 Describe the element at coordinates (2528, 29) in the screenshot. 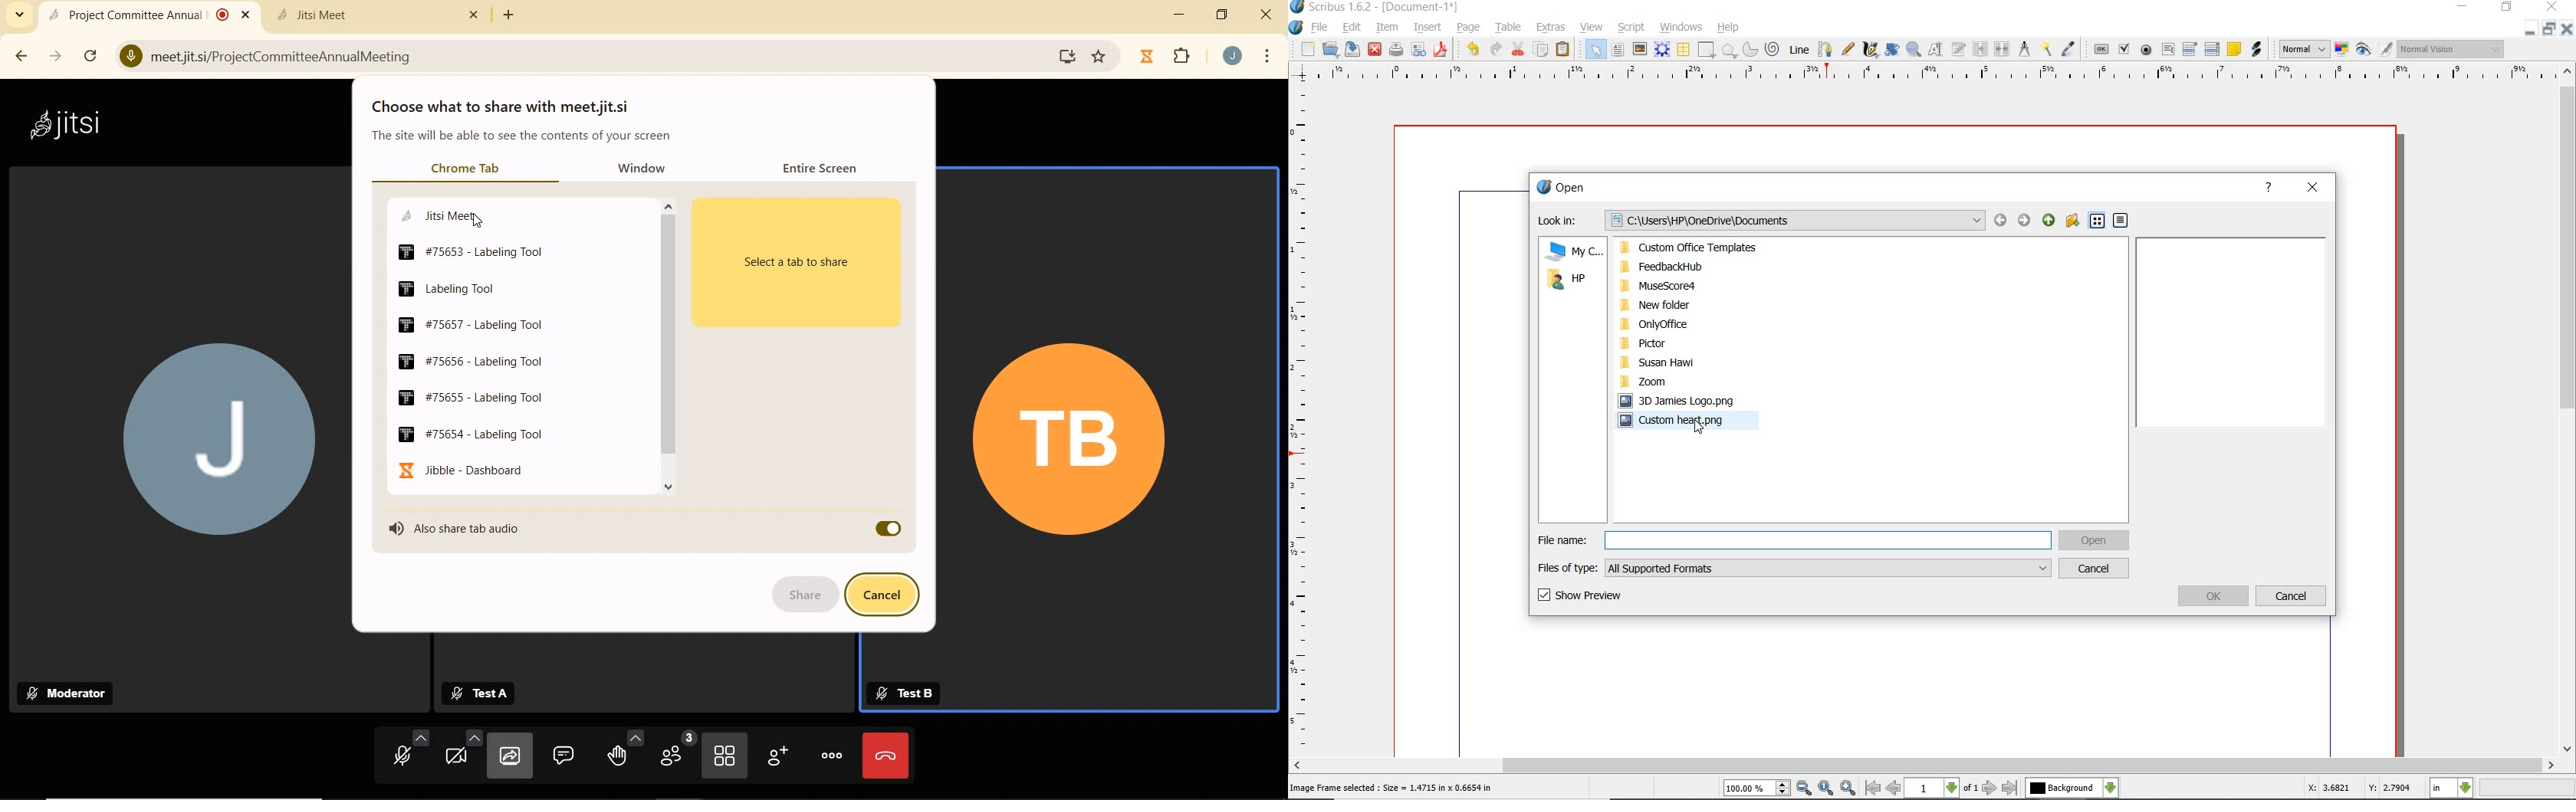

I see `minimize` at that location.